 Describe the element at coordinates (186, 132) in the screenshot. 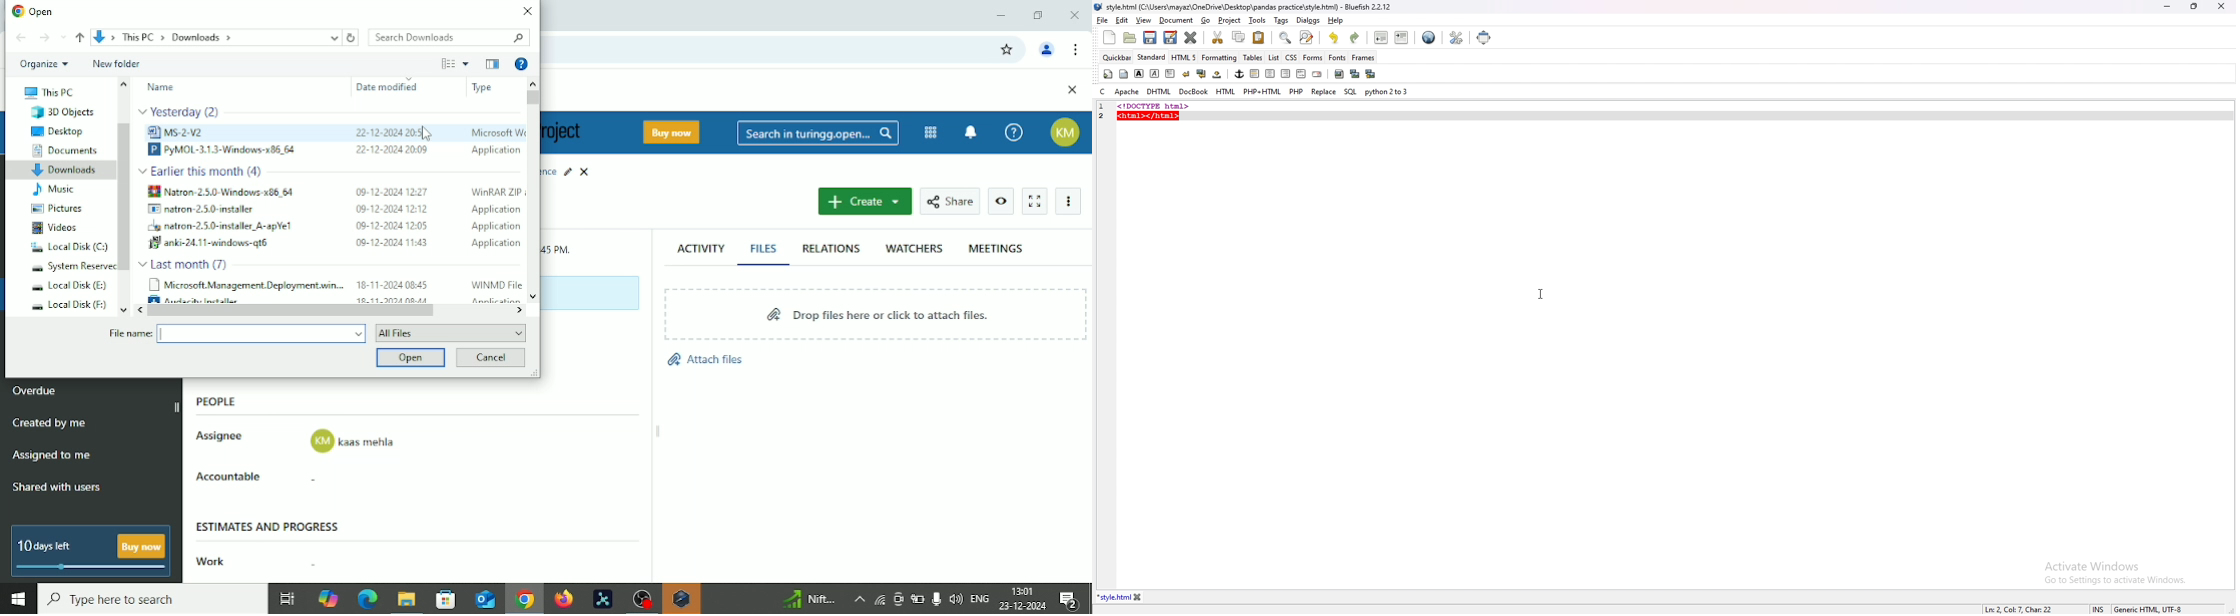

I see `ims 2ve` at that location.